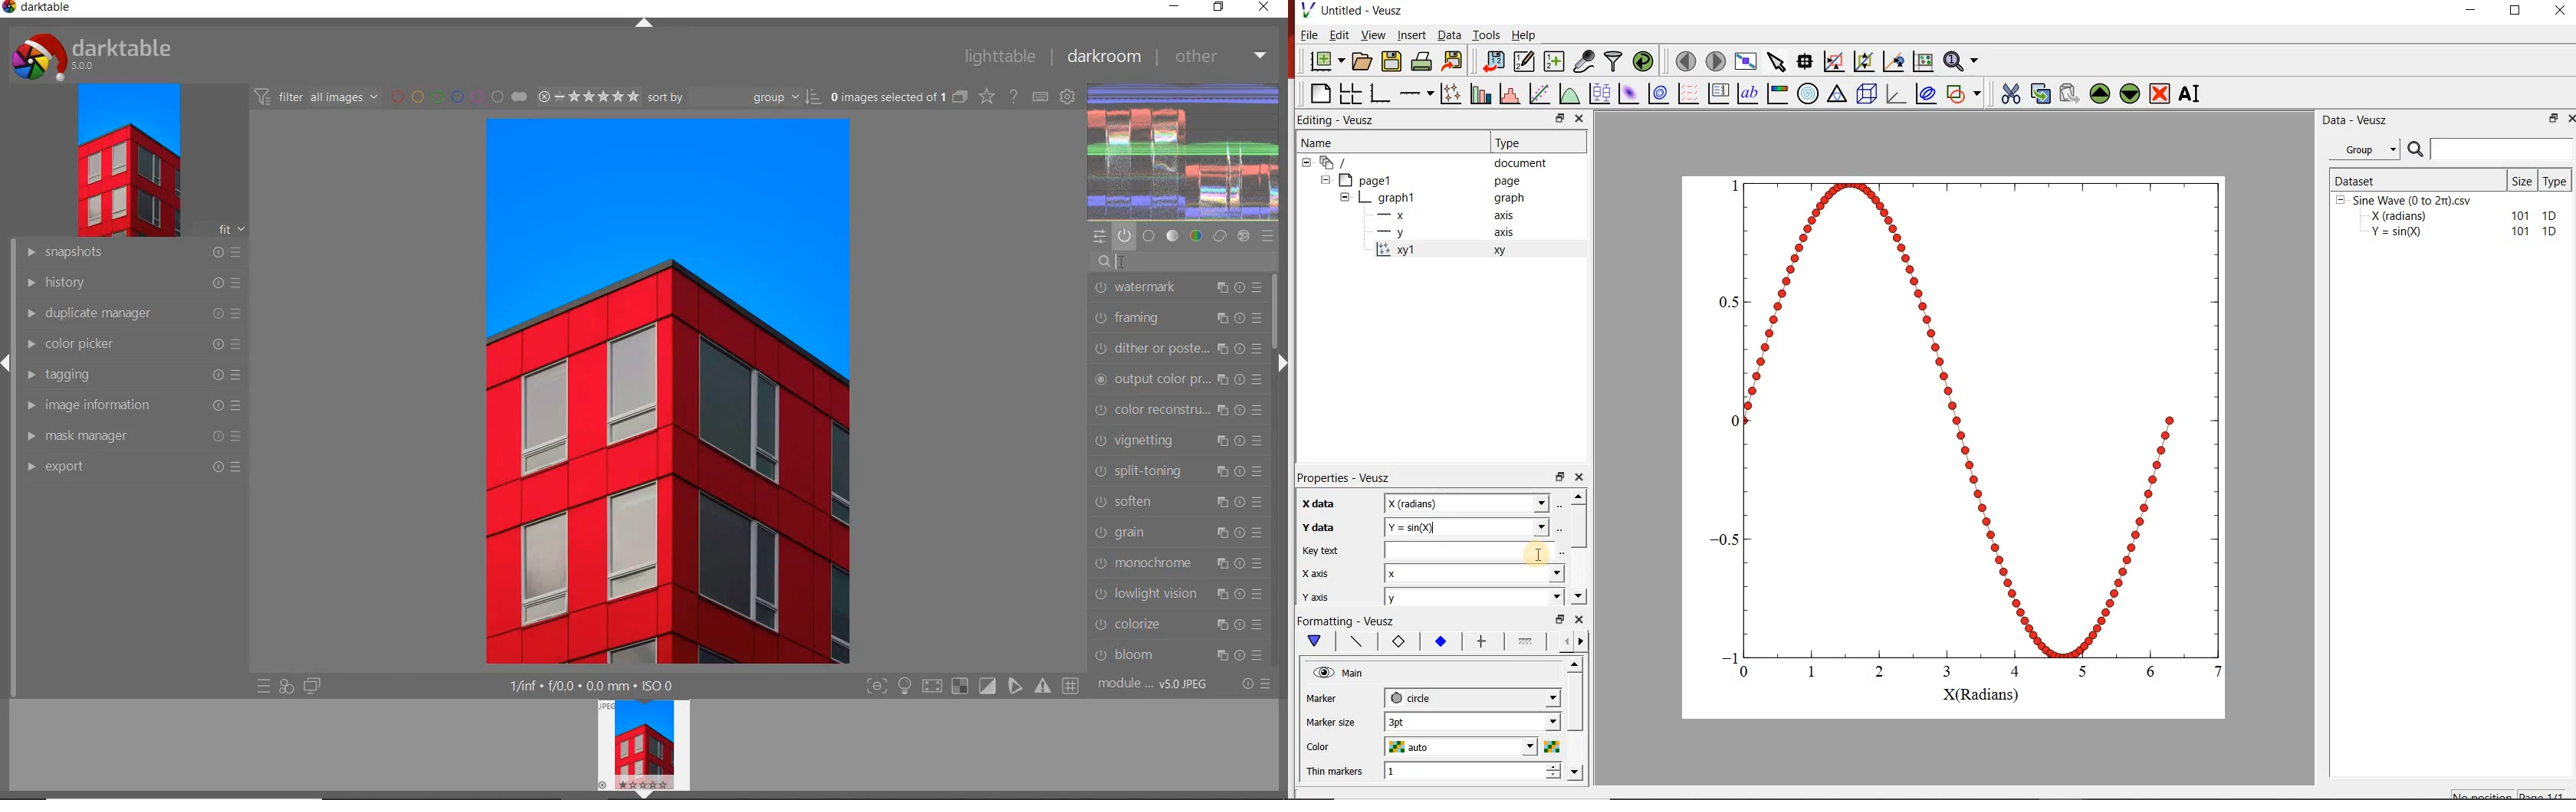 This screenshot has width=2576, height=812. What do you see at coordinates (643, 744) in the screenshot?
I see `image preview` at bounding box center [643, 744].